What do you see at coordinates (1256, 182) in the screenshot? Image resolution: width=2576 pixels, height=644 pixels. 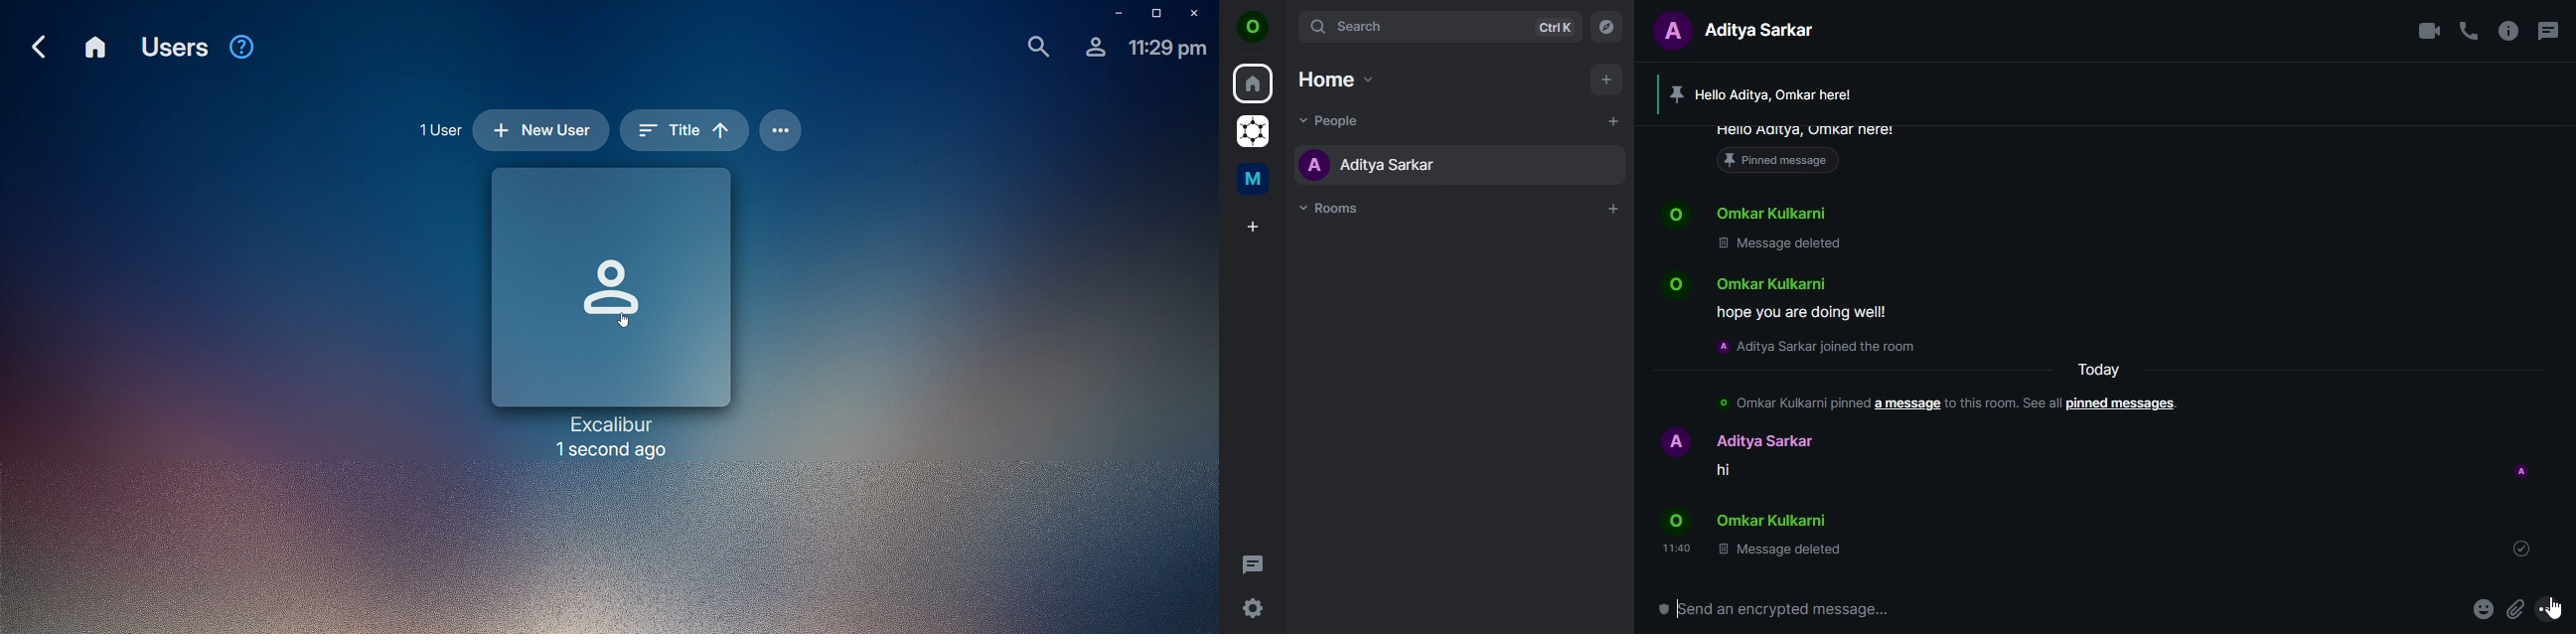 I see `me` at bounding box center [1256, 182].